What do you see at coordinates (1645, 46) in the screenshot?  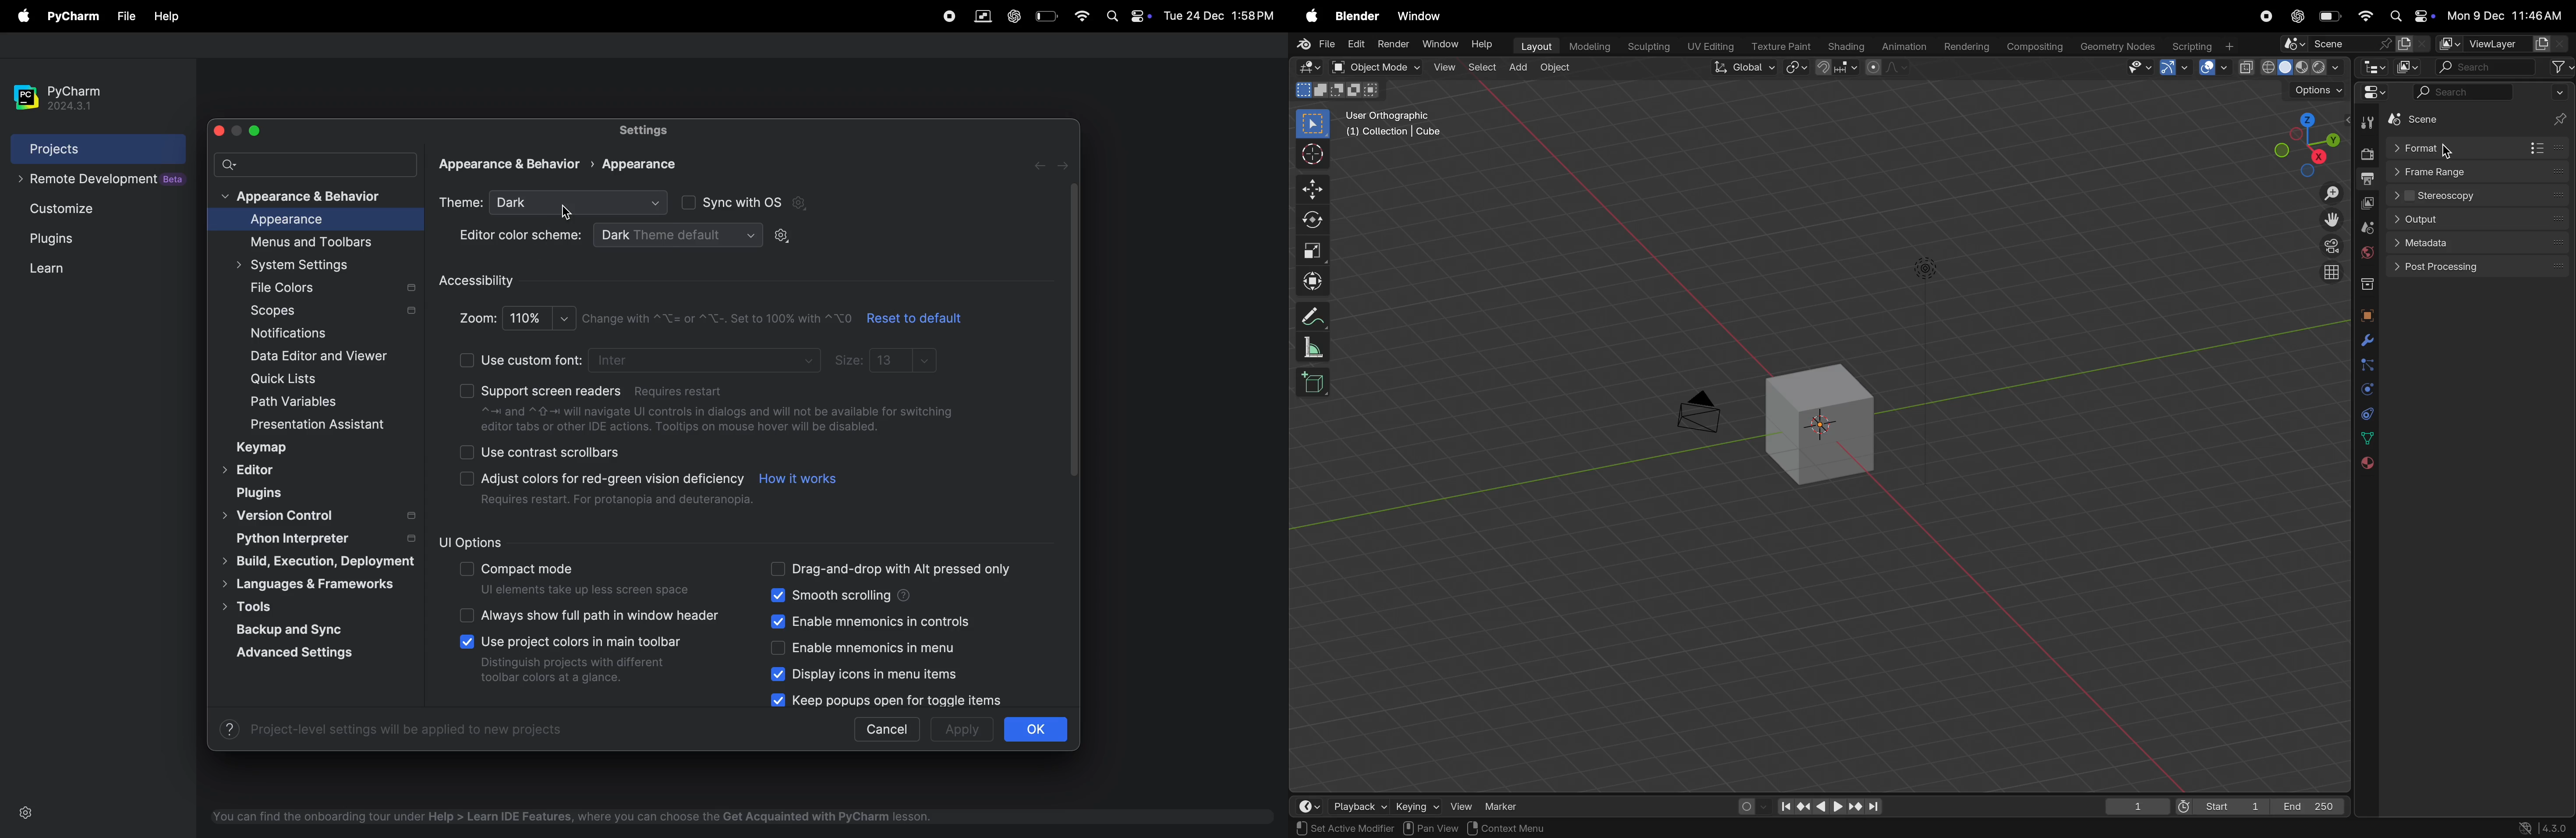 I see `Sculpting` at bounding box center [1645, 46].